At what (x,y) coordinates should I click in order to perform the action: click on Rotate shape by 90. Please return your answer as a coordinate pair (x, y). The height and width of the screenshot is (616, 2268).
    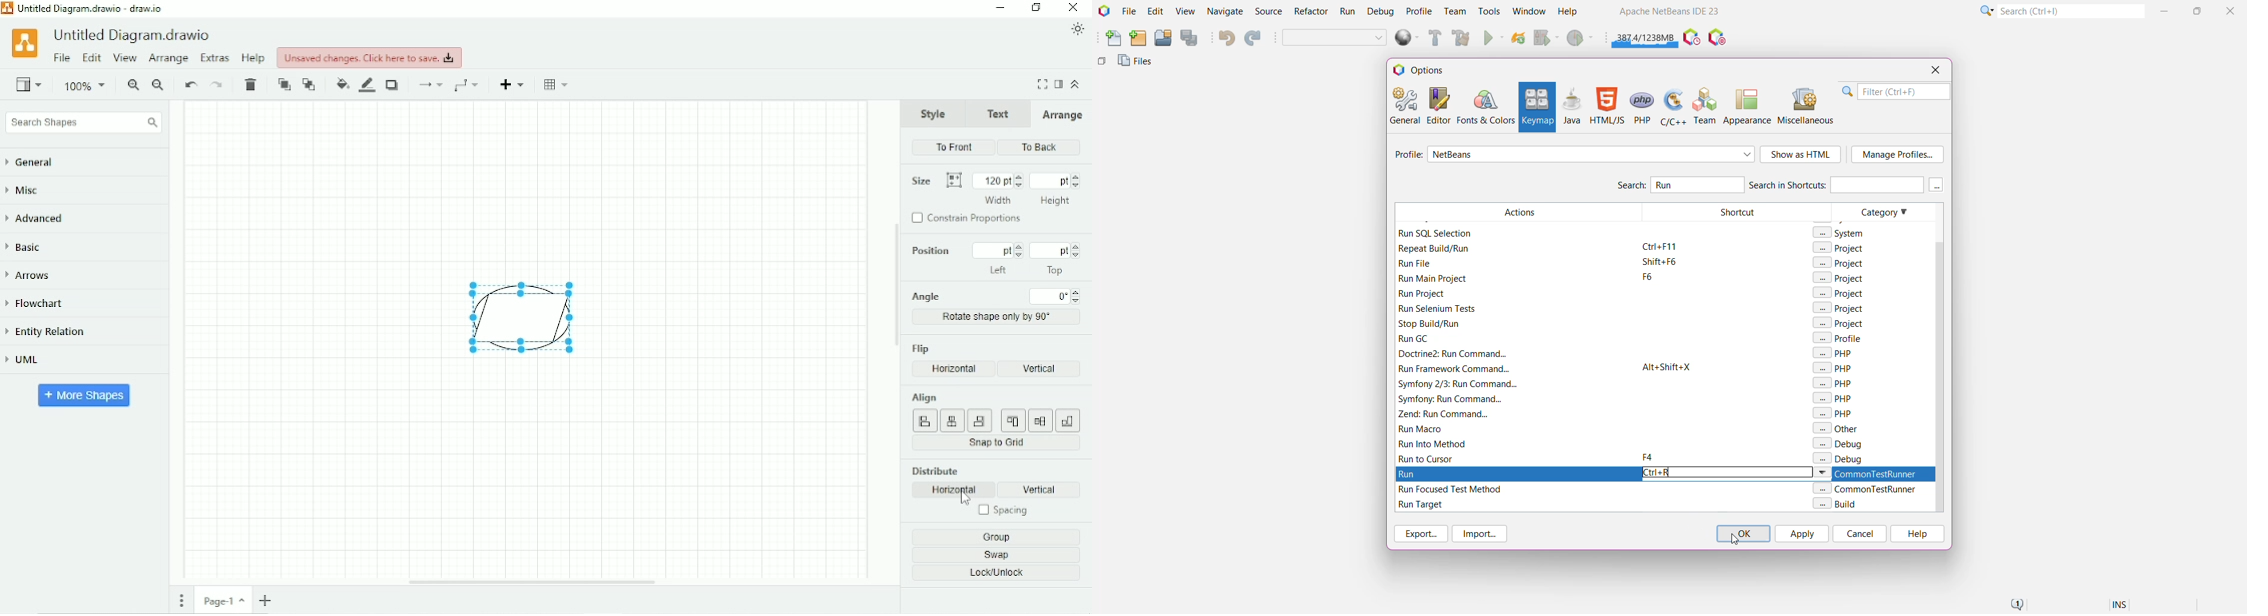
    Looking at the image, I should click on (998, 316).